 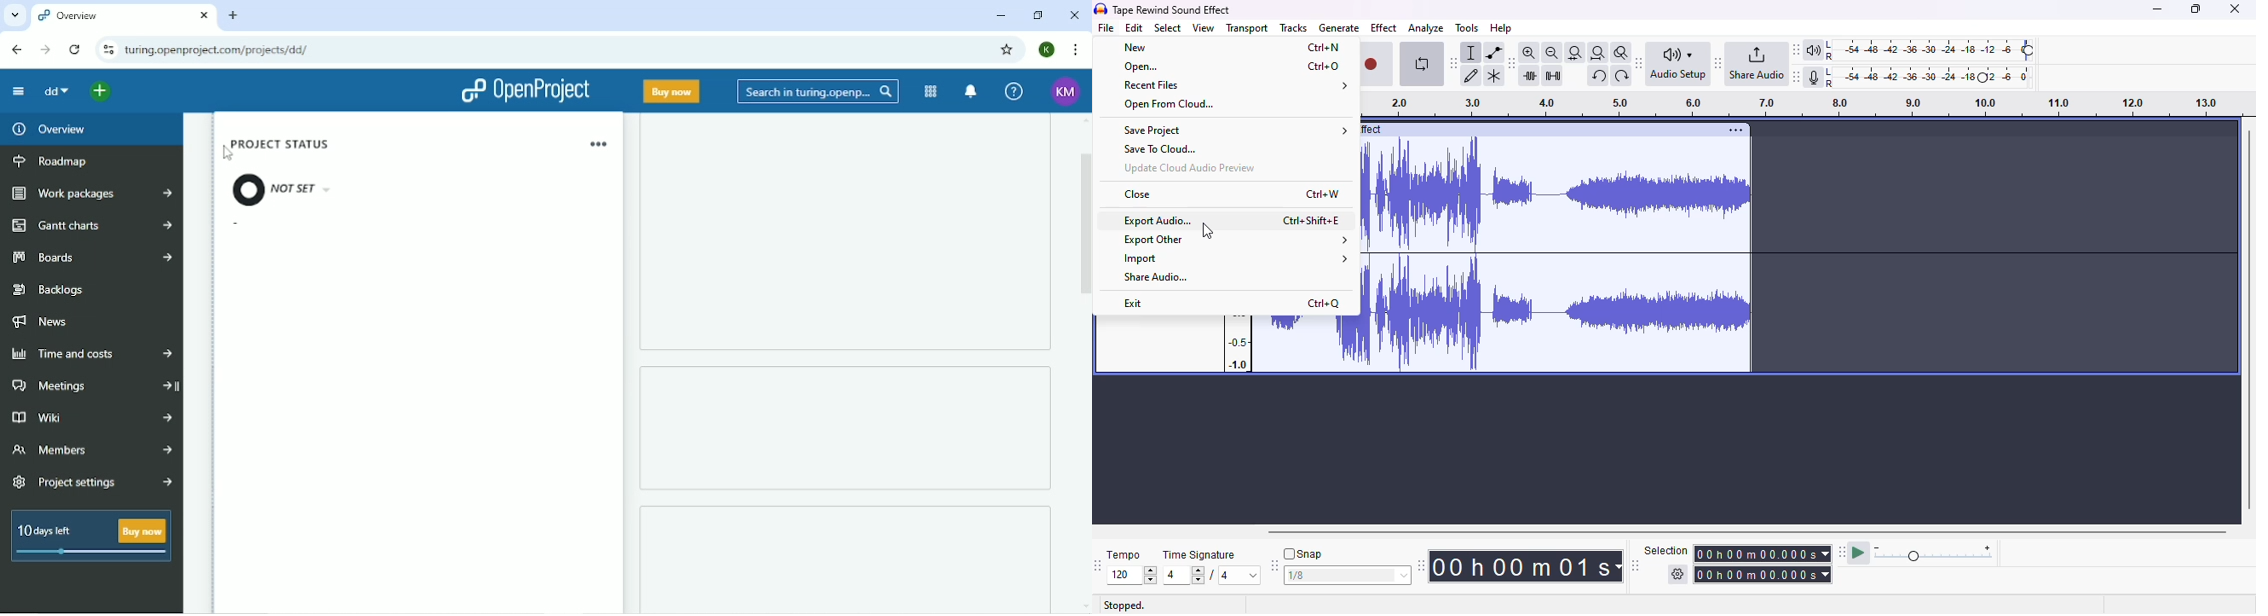 What do you see at coordinates (19, 92) in the screenshot?
I see `Collapse project menu` at bounding box center [19, 92].